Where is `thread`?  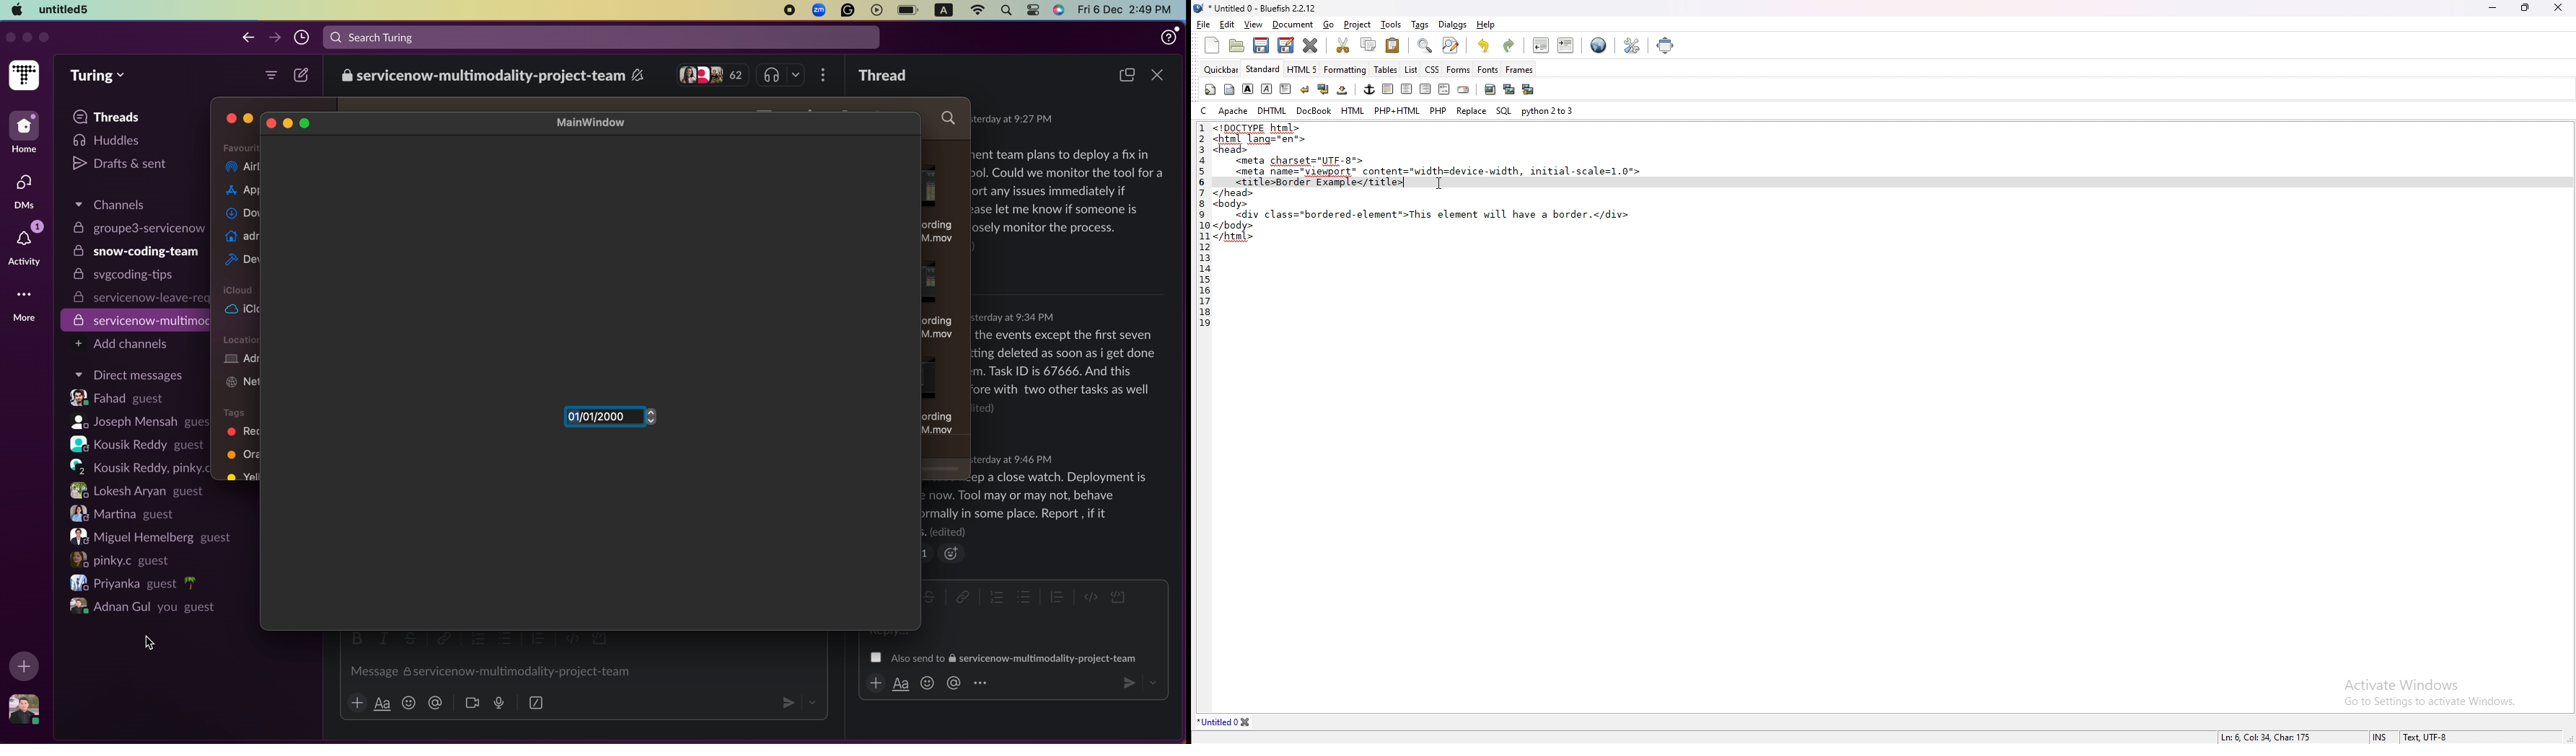
thread is located at coordinates (884, 75).